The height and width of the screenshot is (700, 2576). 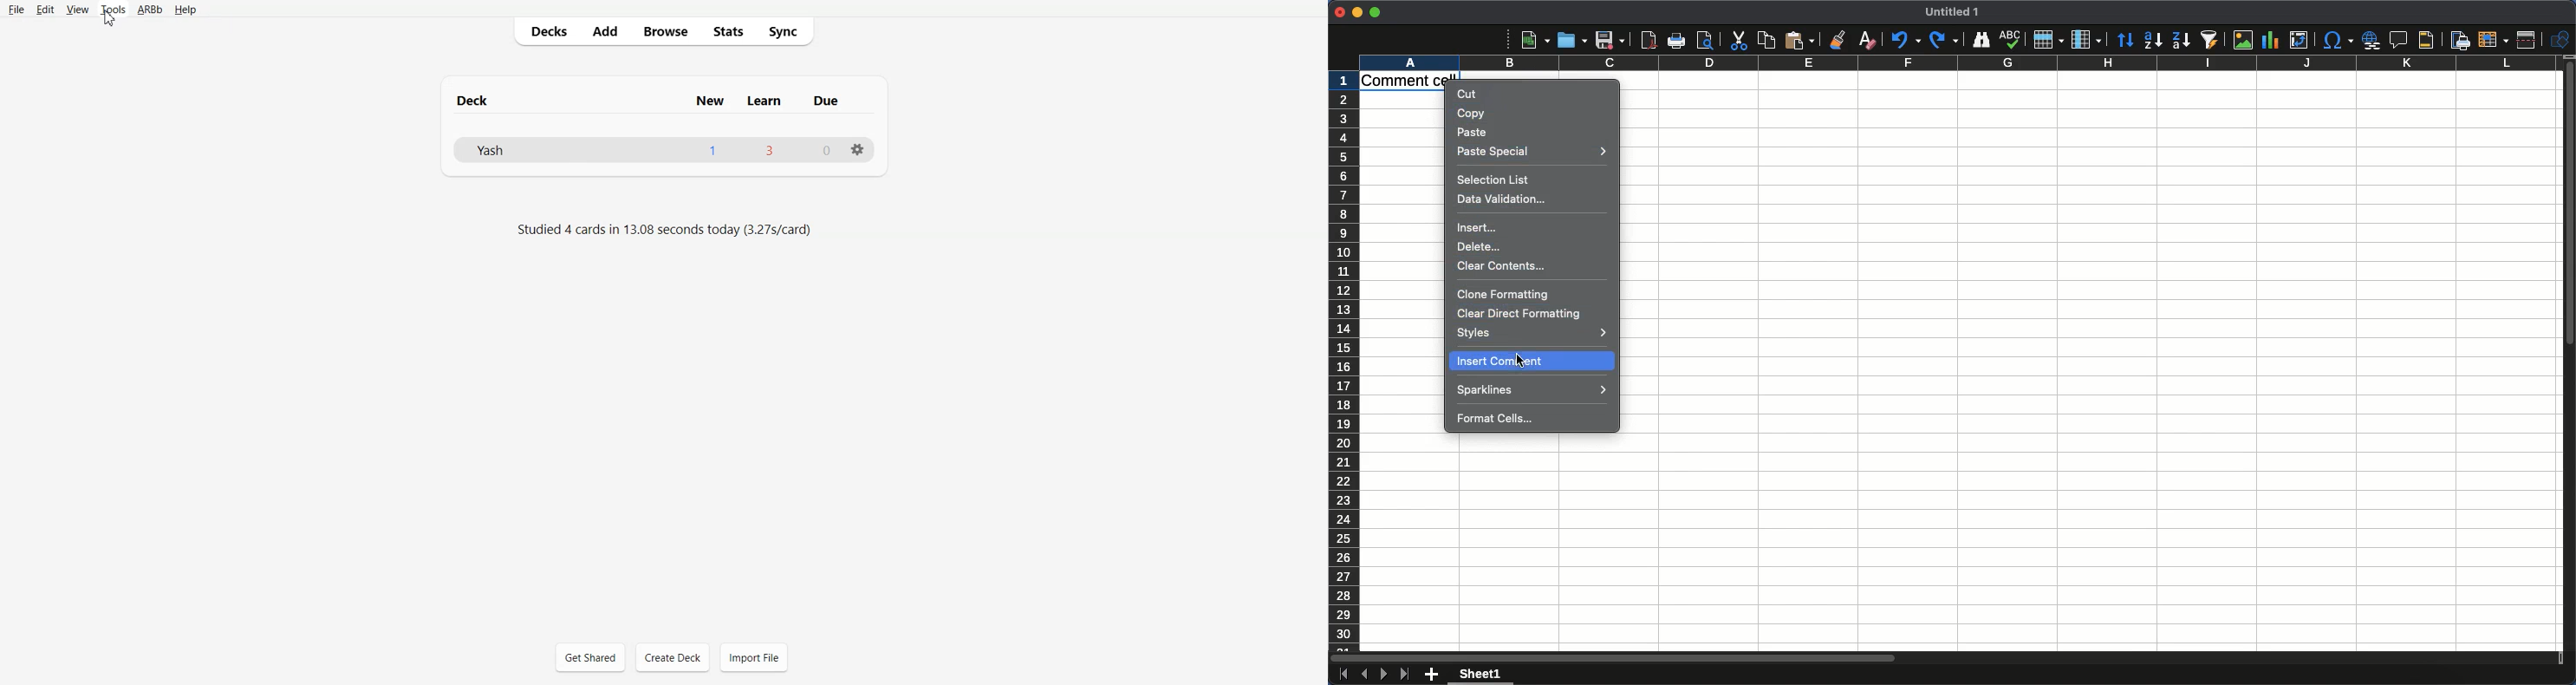 What do you see at coordinates (1476, 132) in the screenshot?
I see `Paste` at bounding box center [1476, 132].